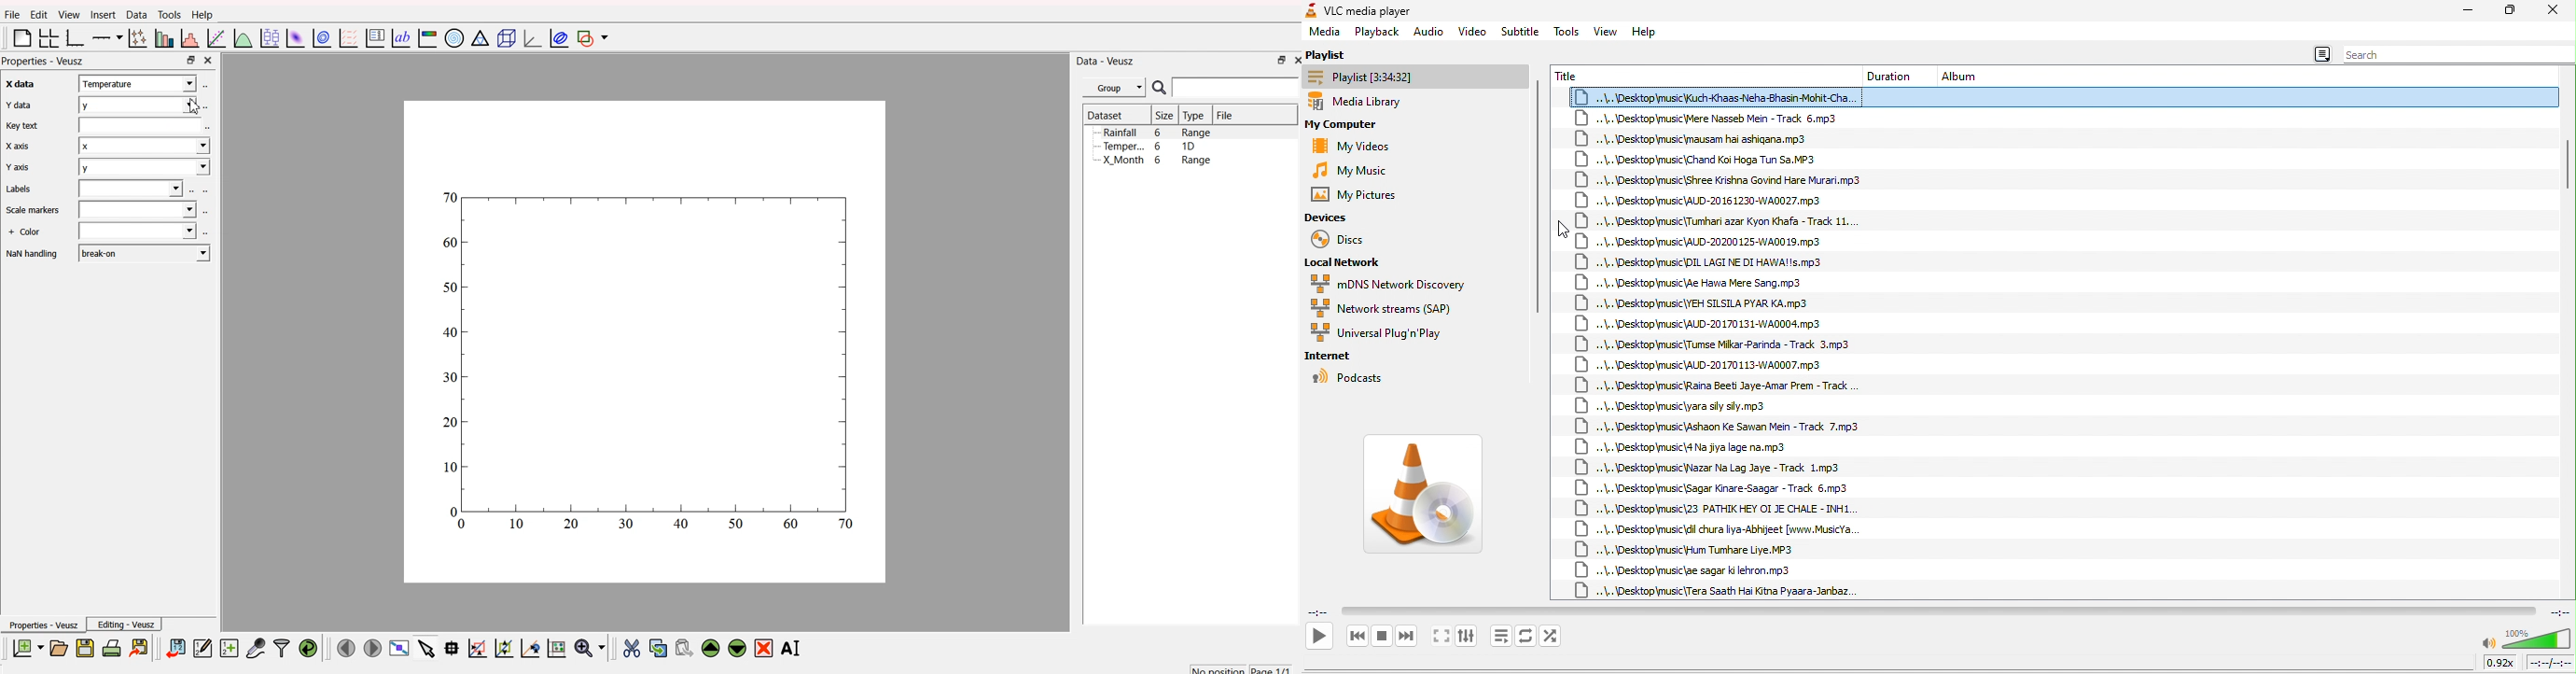 The height and width of the screenshot is (700, 2576). Describe the element at coordinates (1701, 241) in the screenshot. I see `+.\..\Desktop\music\AUD-20200 125-WA00 19.mp3` at that location.